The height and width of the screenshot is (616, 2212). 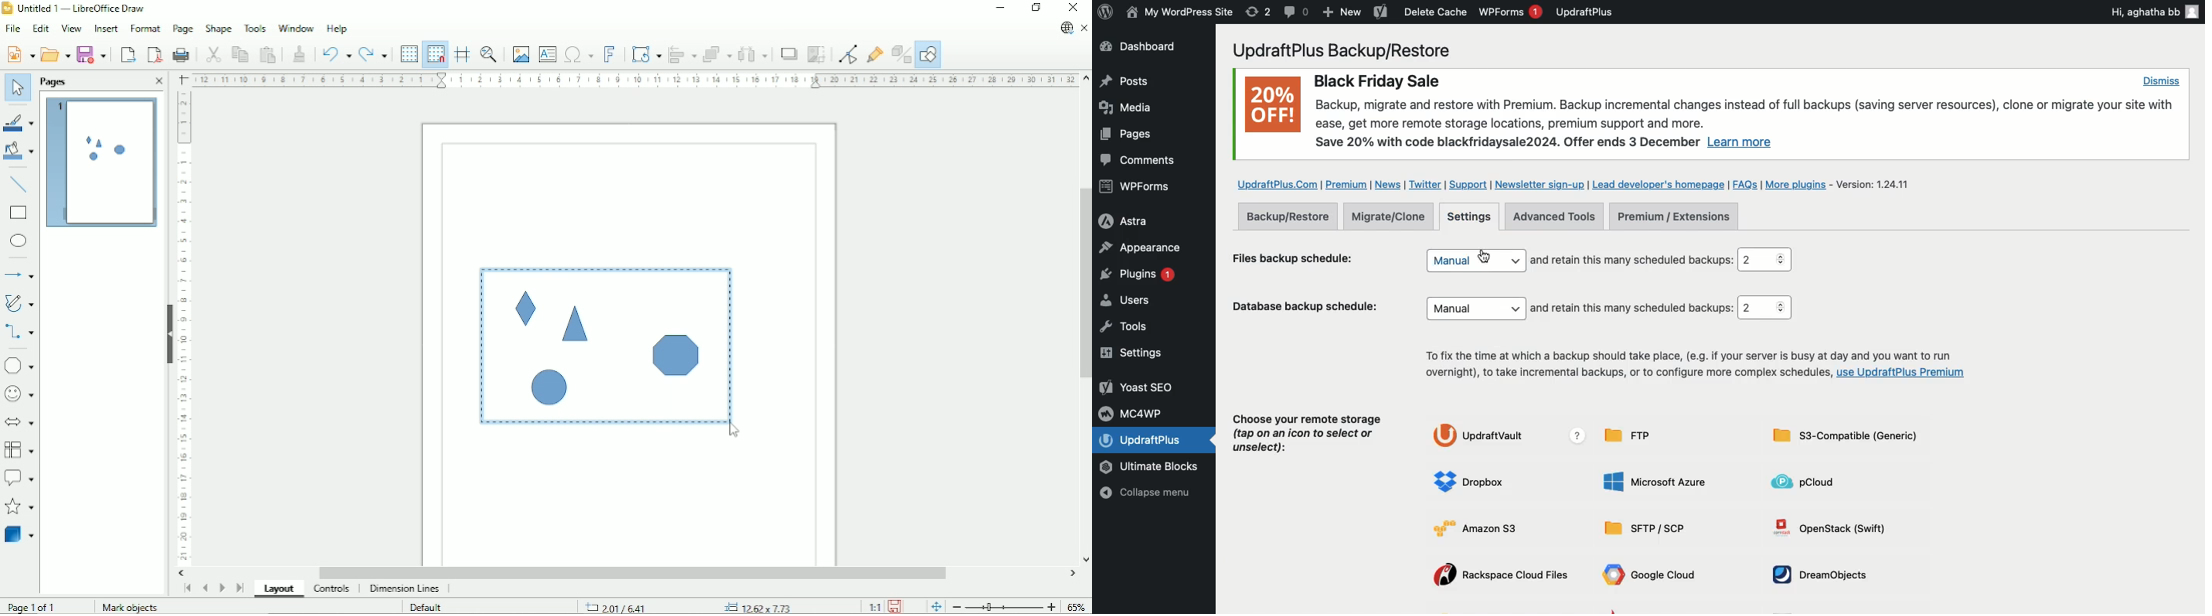 I want to click on Edit, so click(x=40, y=29).